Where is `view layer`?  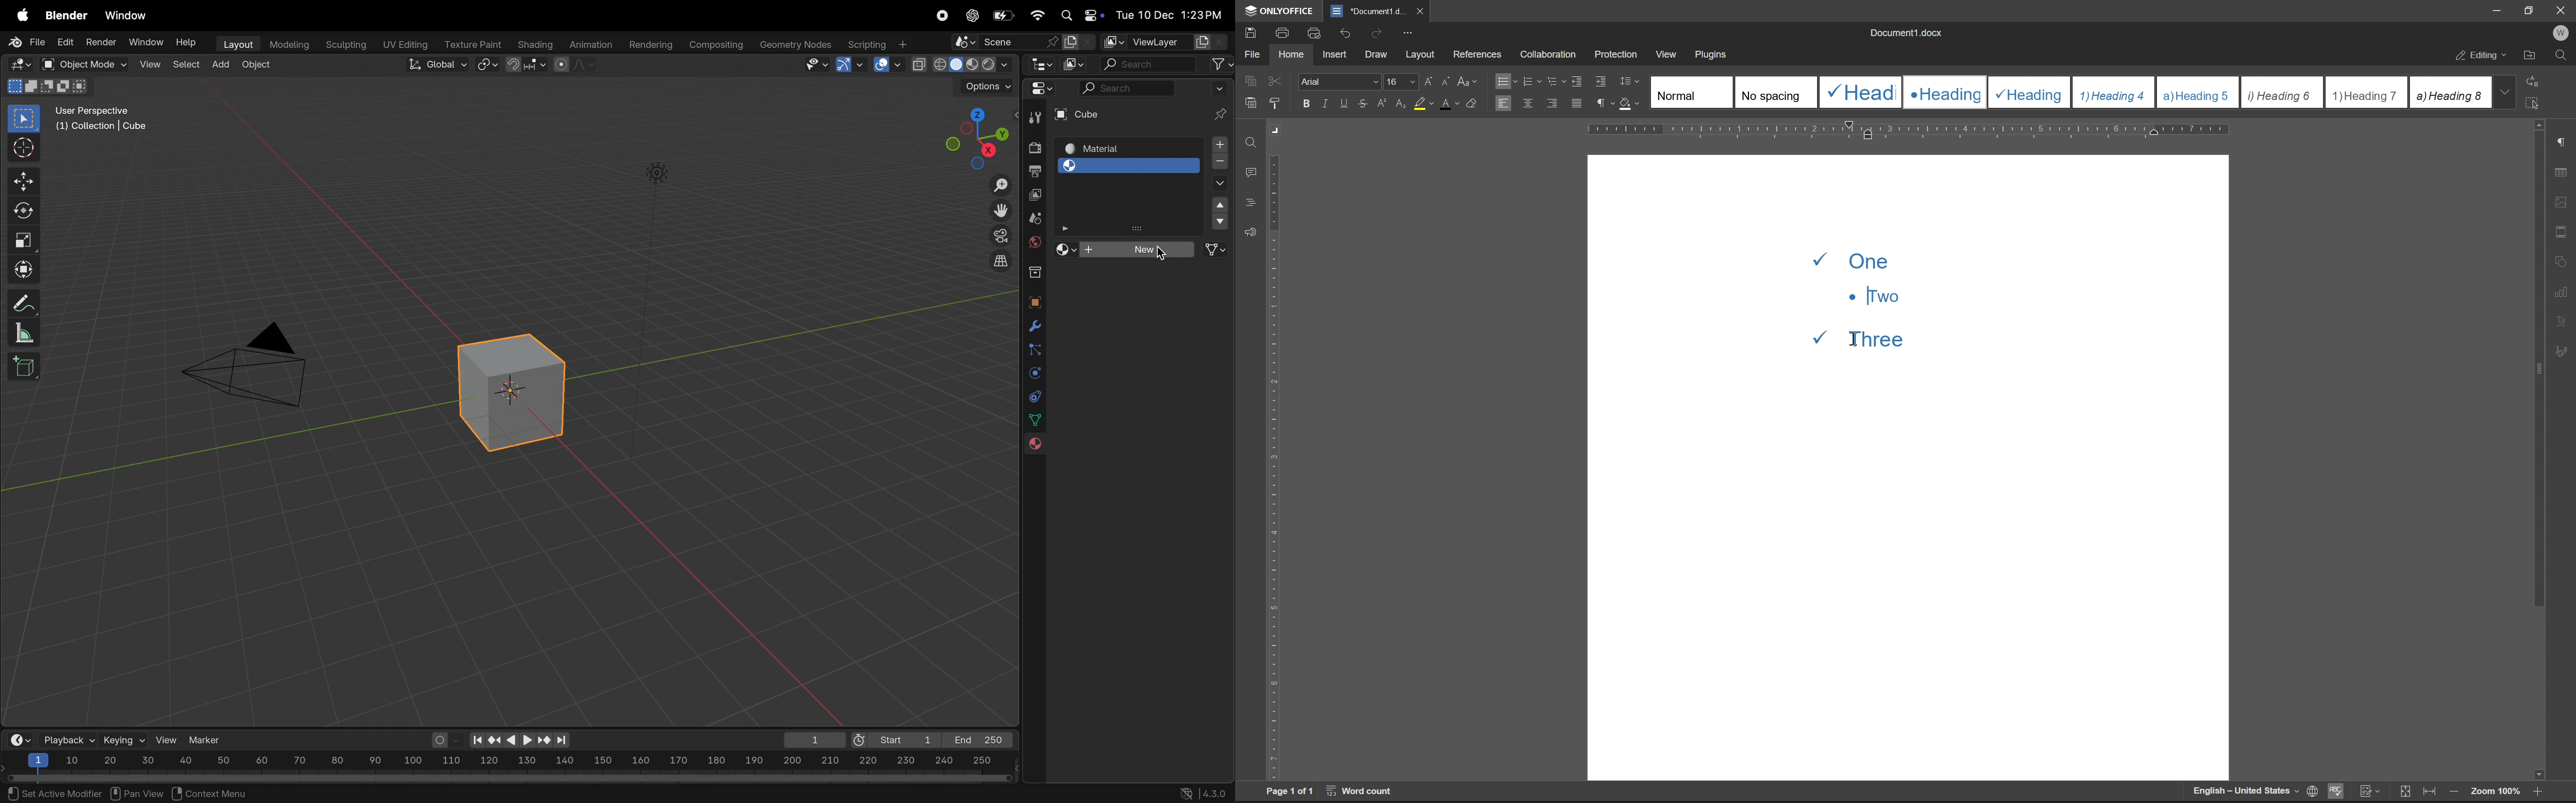
view layer is located at coordinates (1037, 196).